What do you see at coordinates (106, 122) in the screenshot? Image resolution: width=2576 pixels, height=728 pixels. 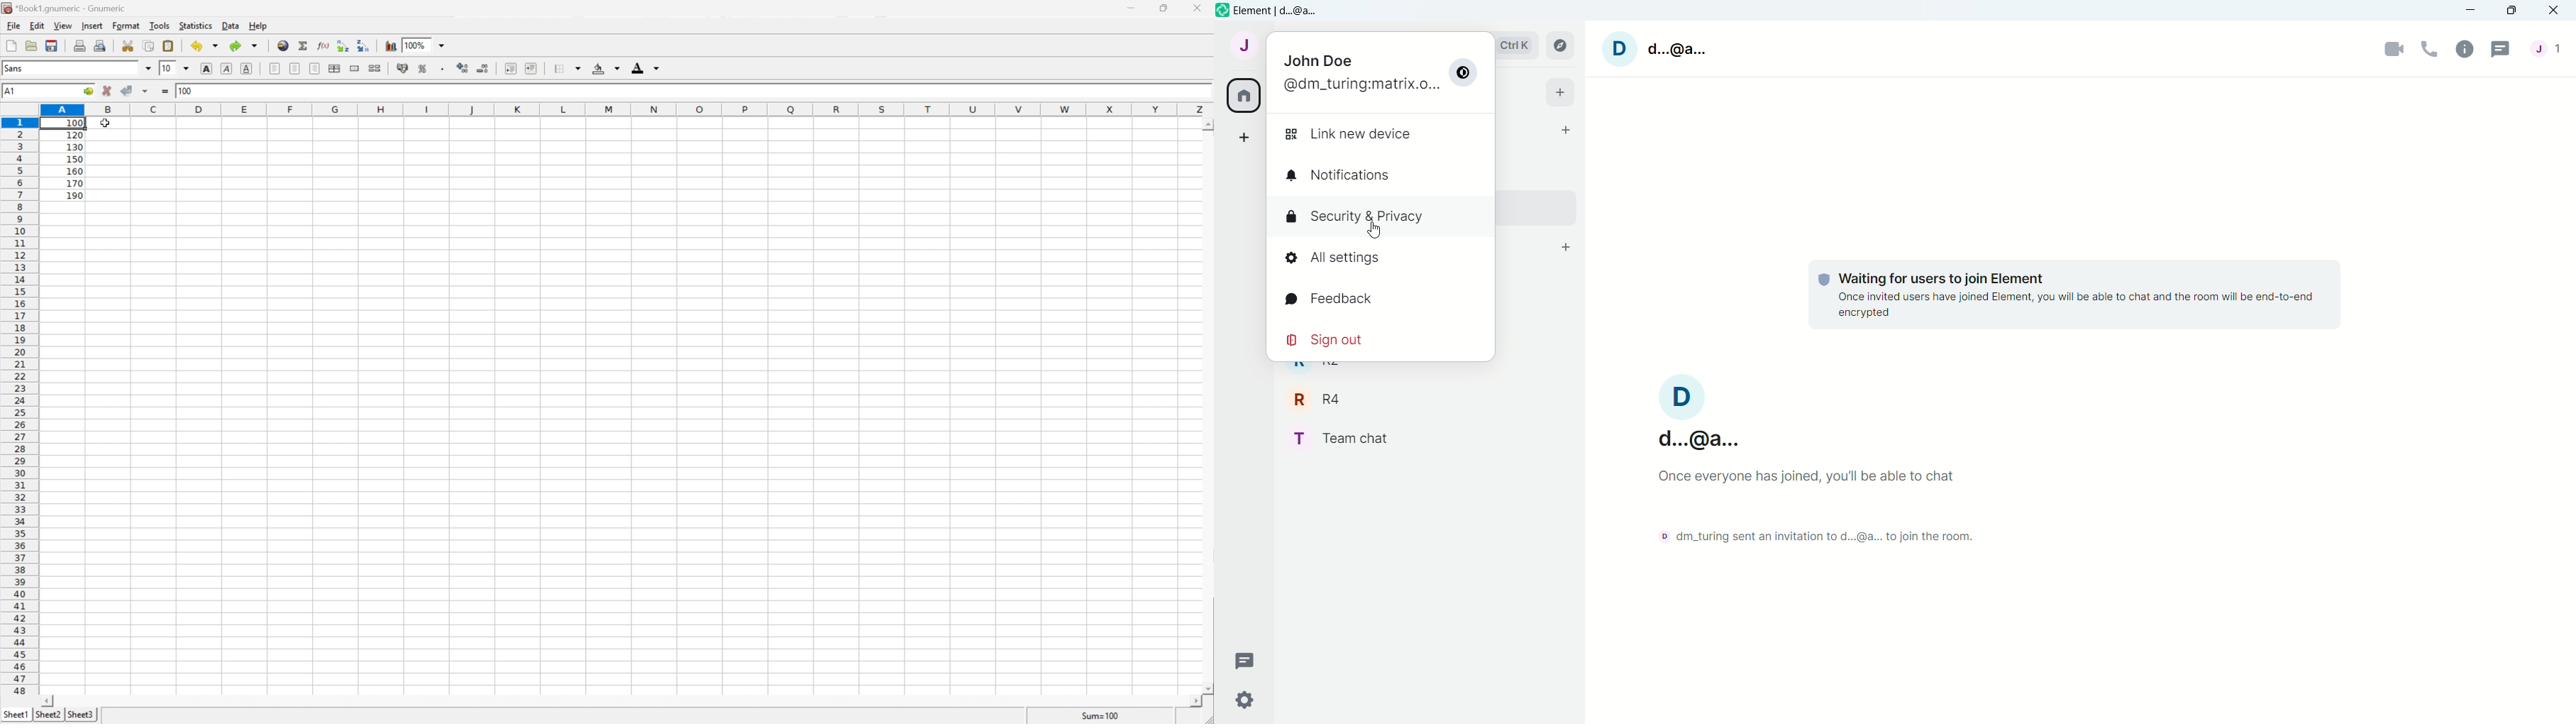 I see `Cursor` at bounding box center [106, 122].